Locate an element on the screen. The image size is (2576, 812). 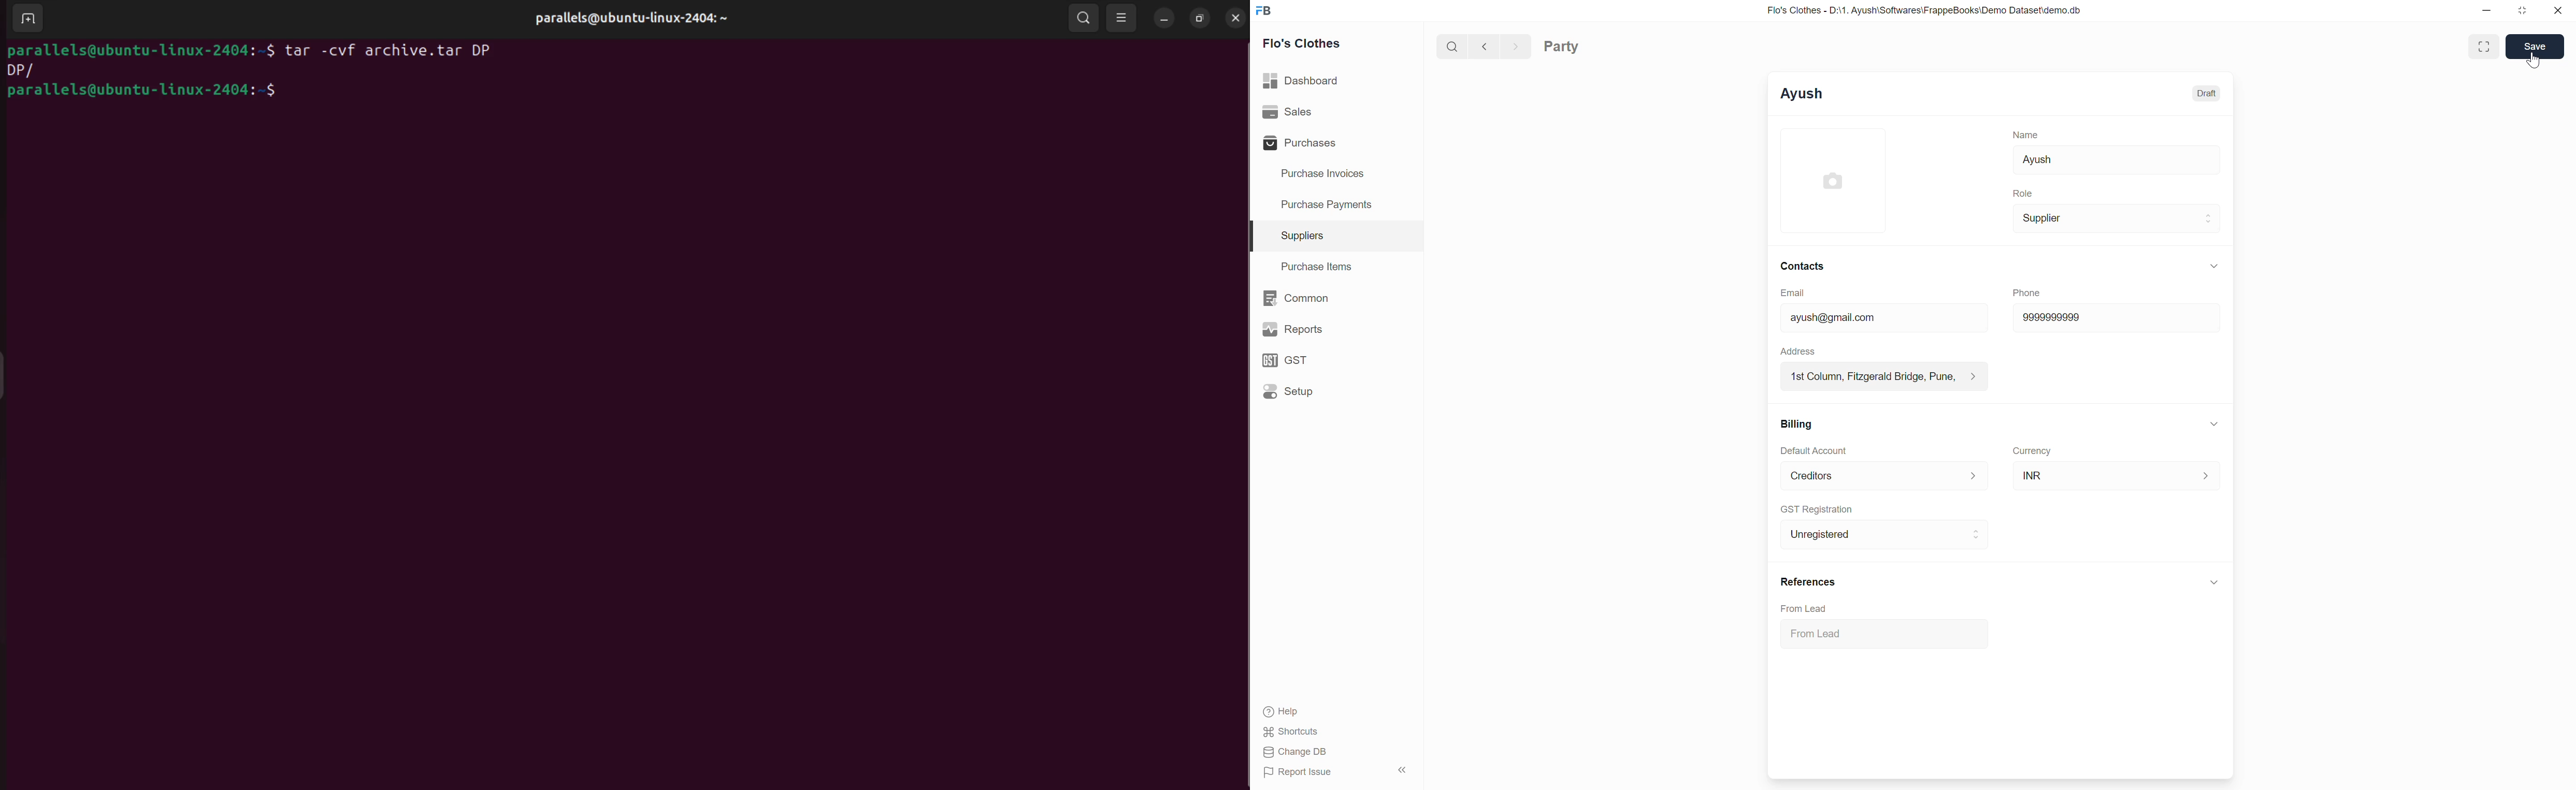
9999999999 is located at coordinates (2116, 318).